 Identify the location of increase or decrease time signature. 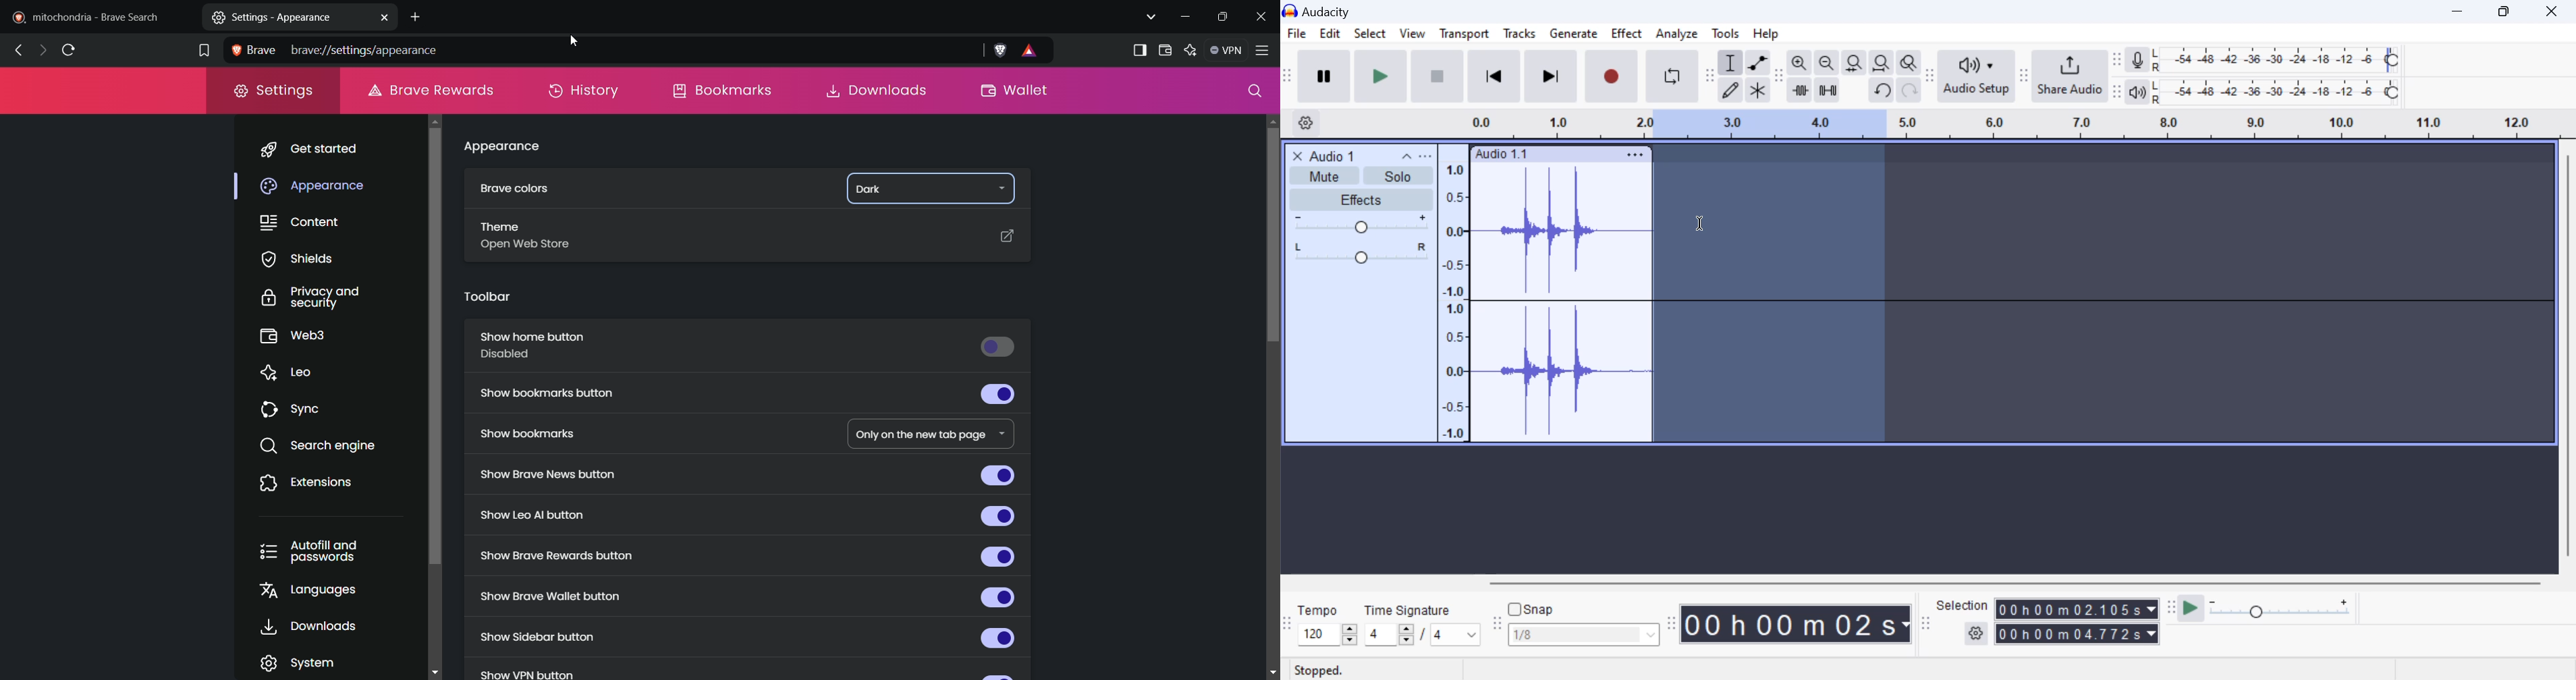
(1389, 635).